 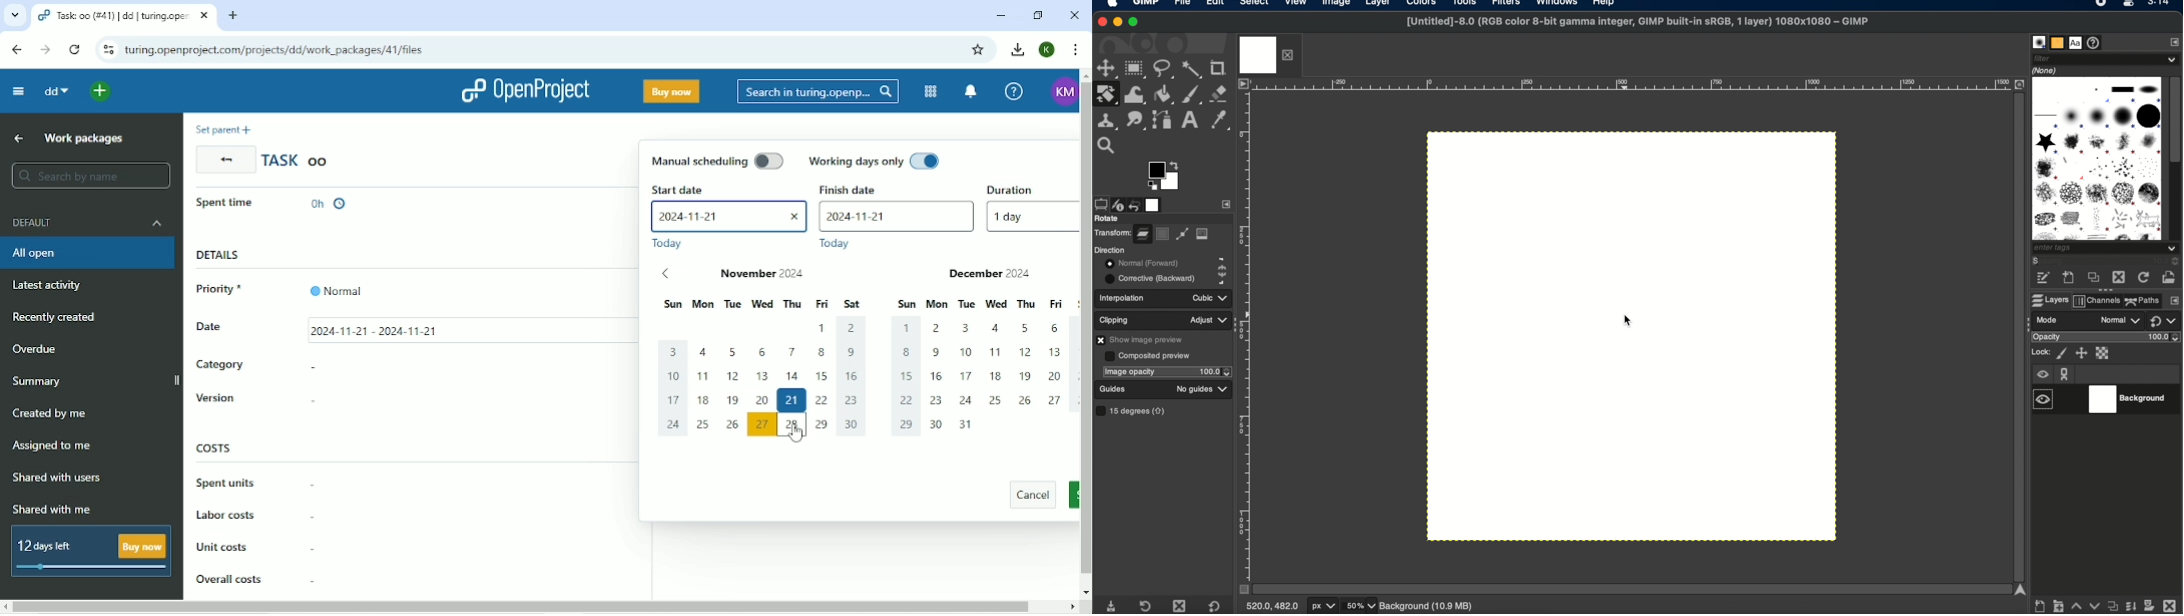 I want to click on patterns, so click(x=2057, y=42).